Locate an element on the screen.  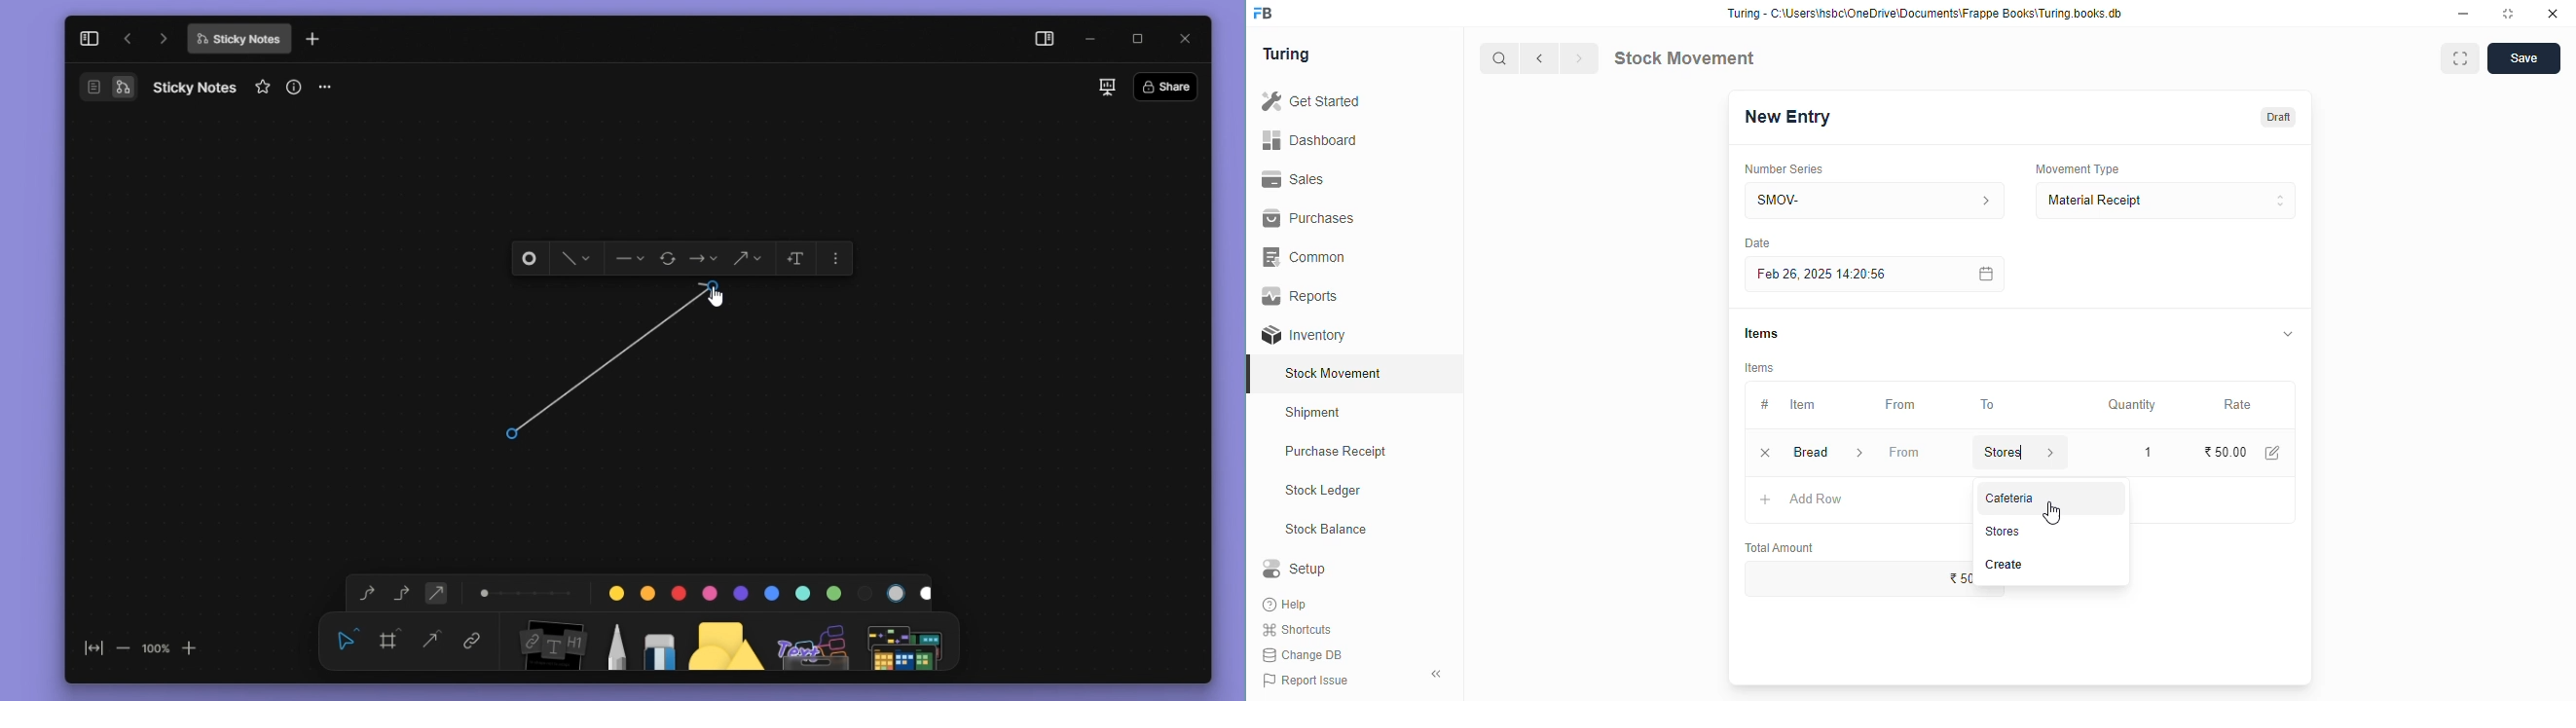
change DB is located at coordinates (1303, 655).